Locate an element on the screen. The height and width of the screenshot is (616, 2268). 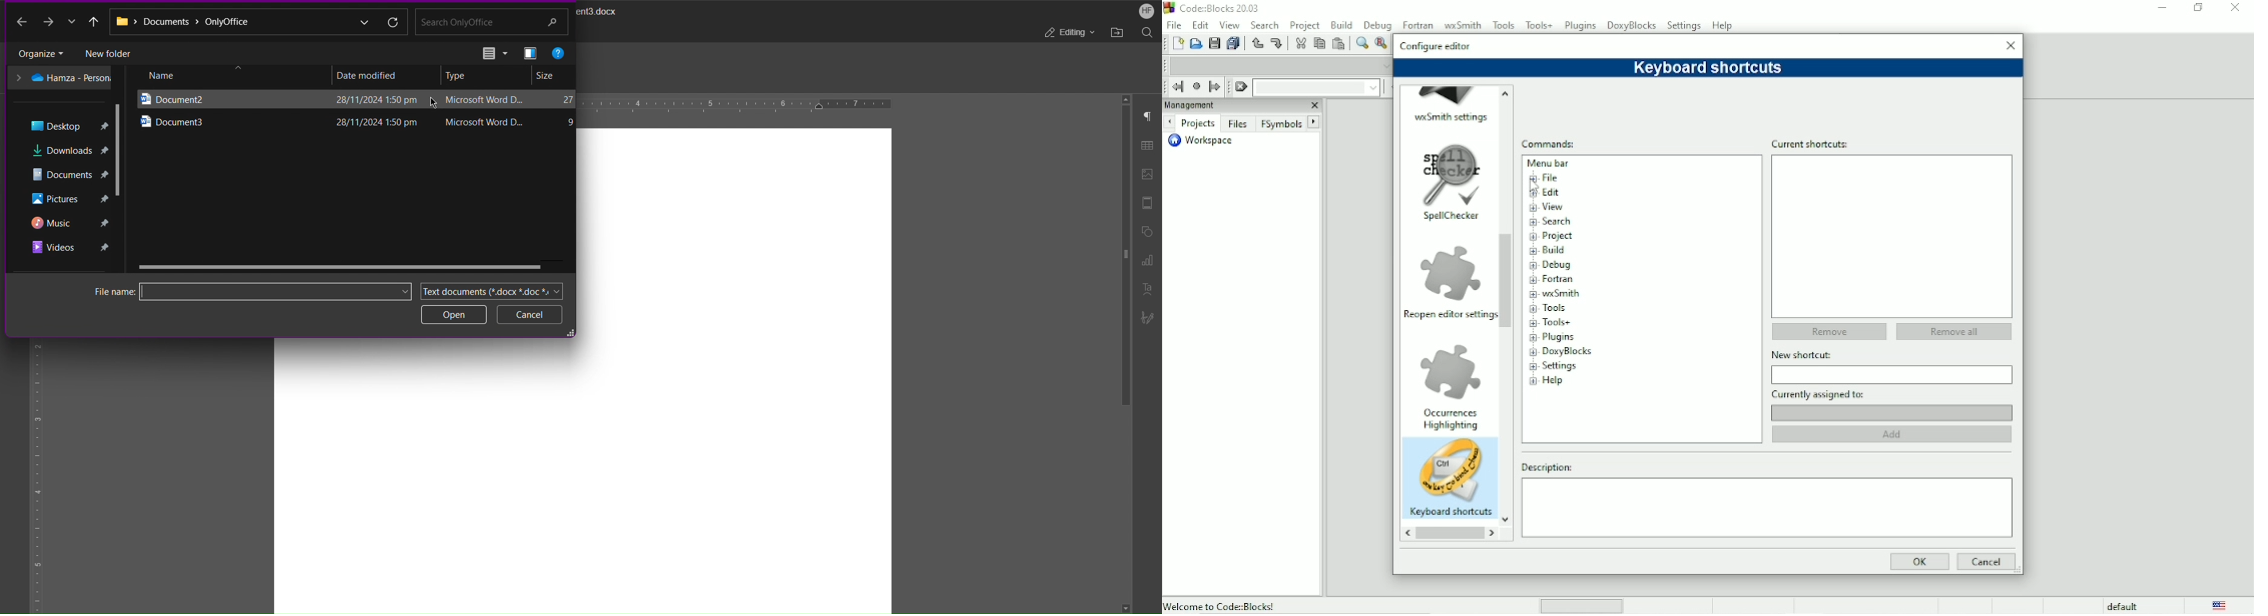
Minimize is located at coordinates (2158, 8).